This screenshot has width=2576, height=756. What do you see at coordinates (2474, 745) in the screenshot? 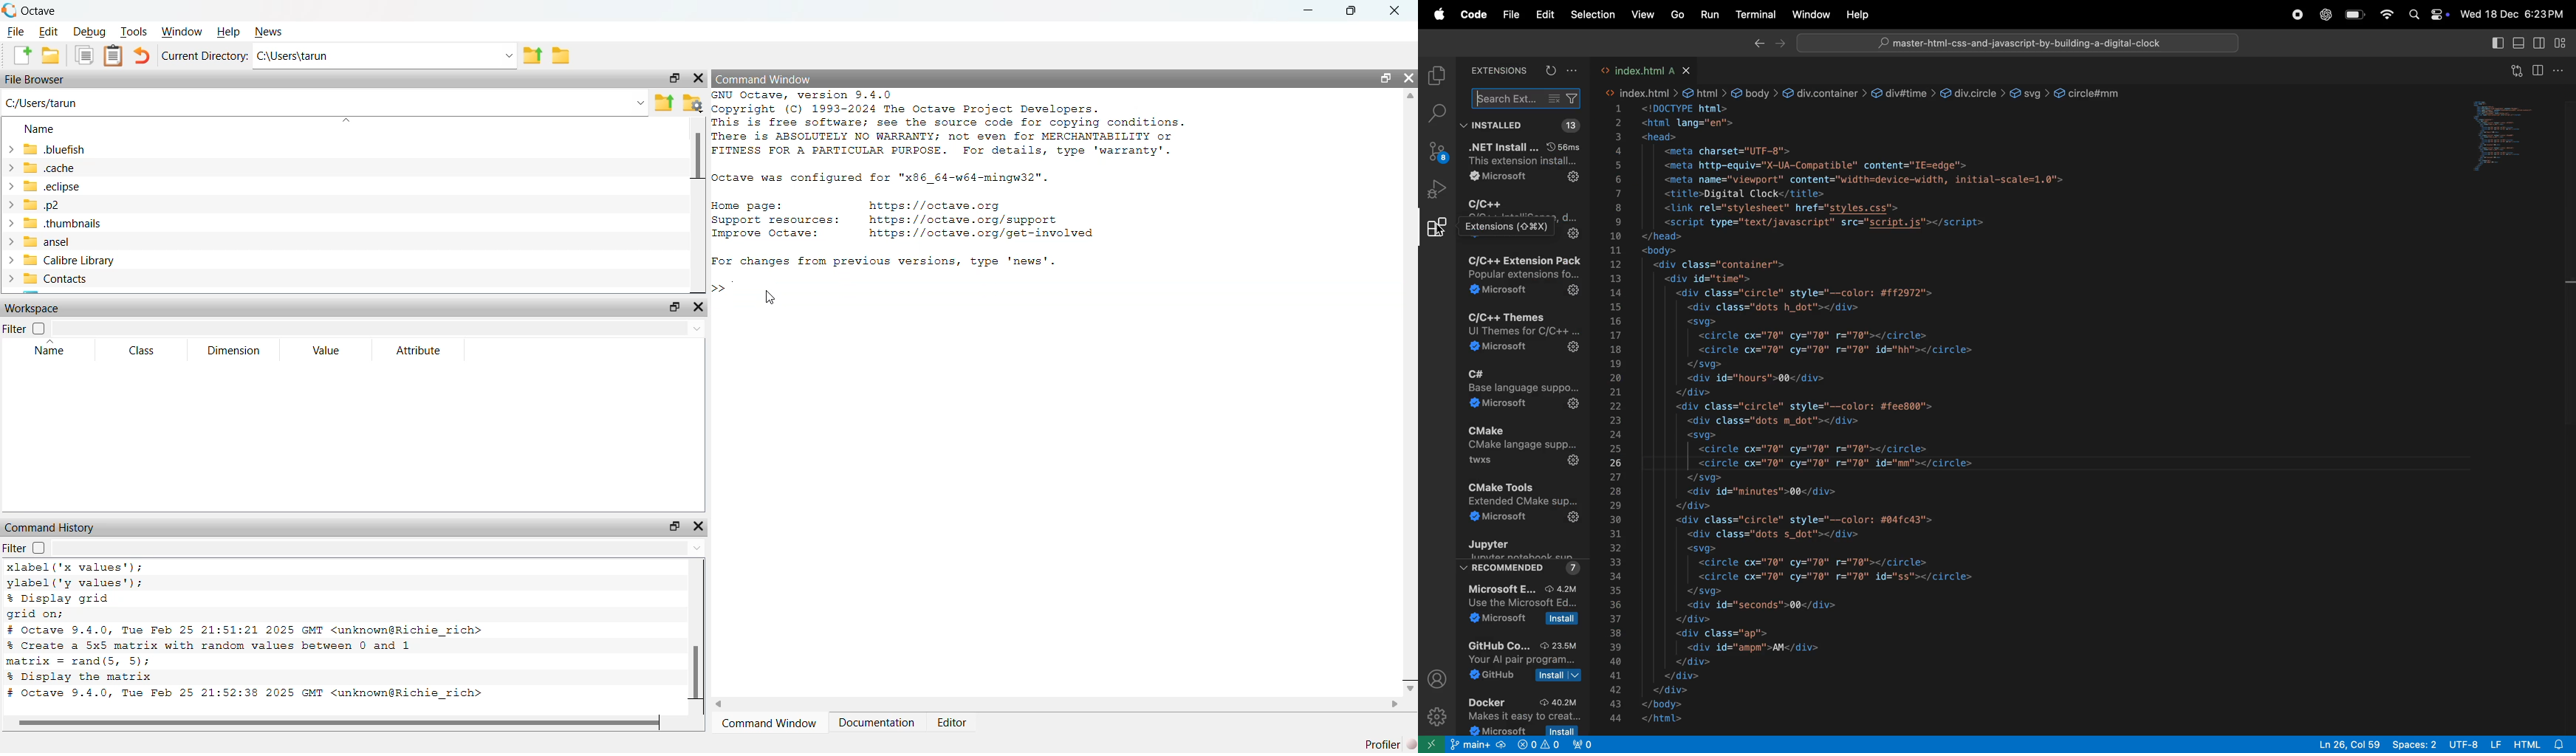
I see `utf 8` at bounding box center [2474, 745].